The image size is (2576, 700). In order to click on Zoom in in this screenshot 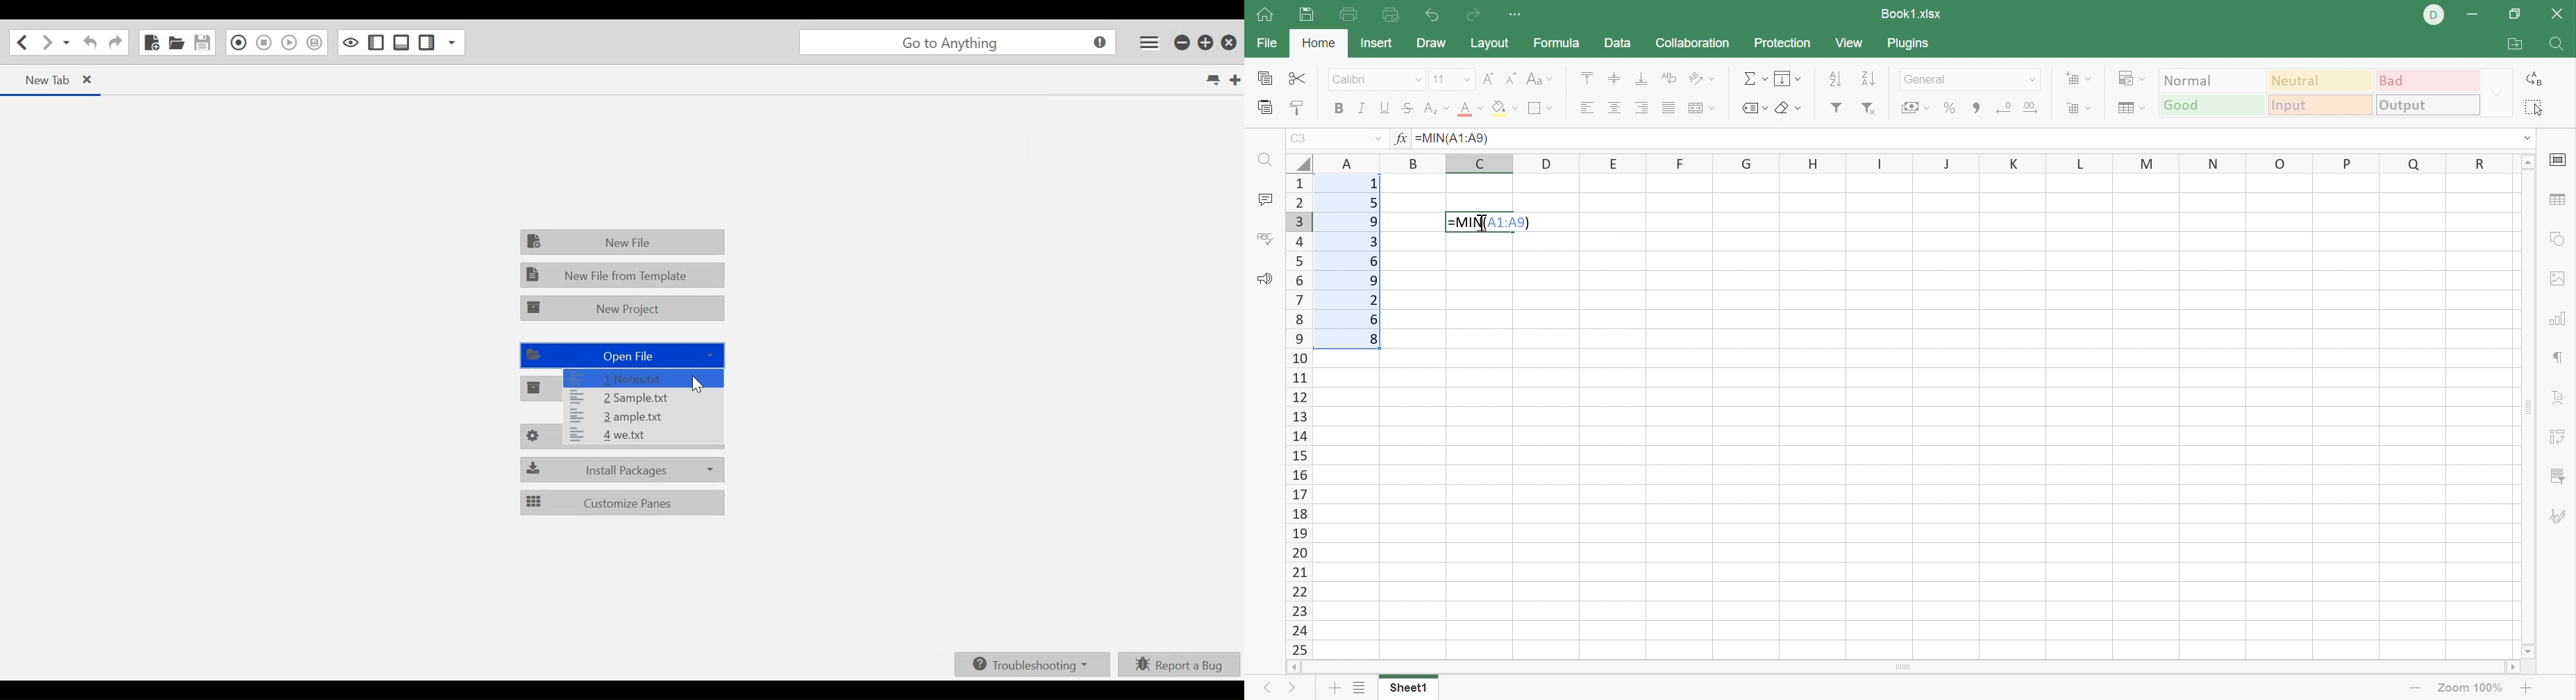, I will do `click(2409, 687)`.